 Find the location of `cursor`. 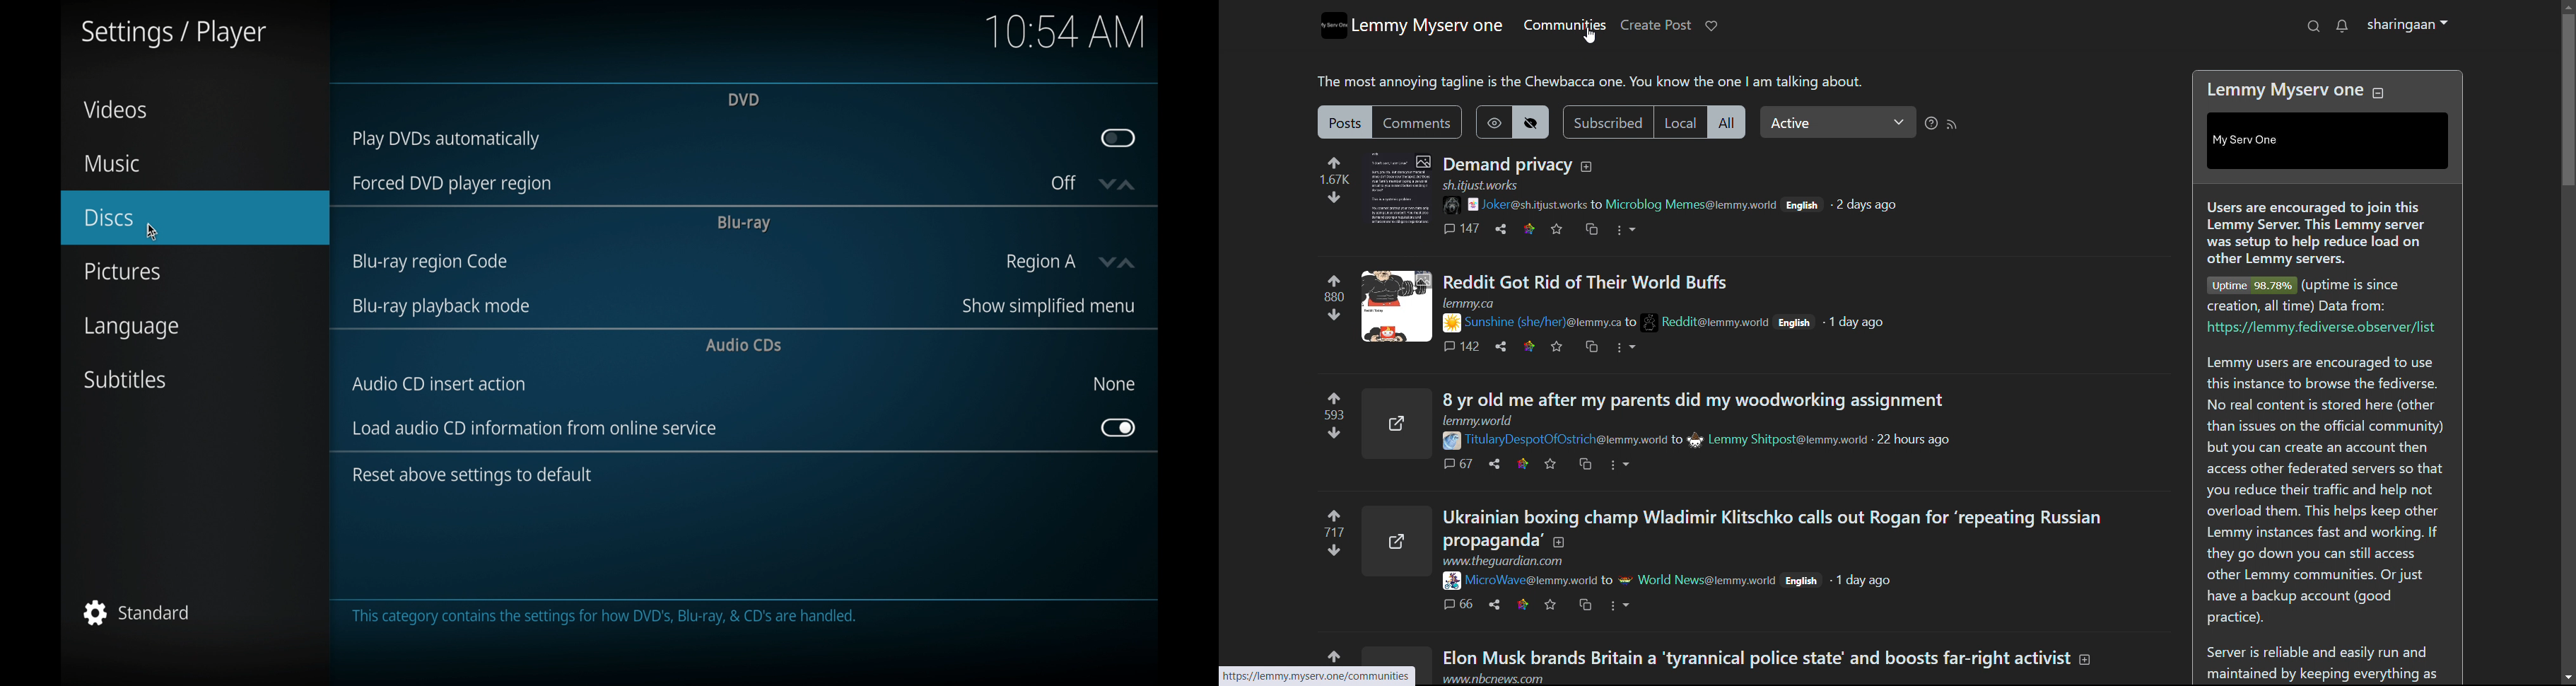

cursor is located at coordinates (1589, 36).